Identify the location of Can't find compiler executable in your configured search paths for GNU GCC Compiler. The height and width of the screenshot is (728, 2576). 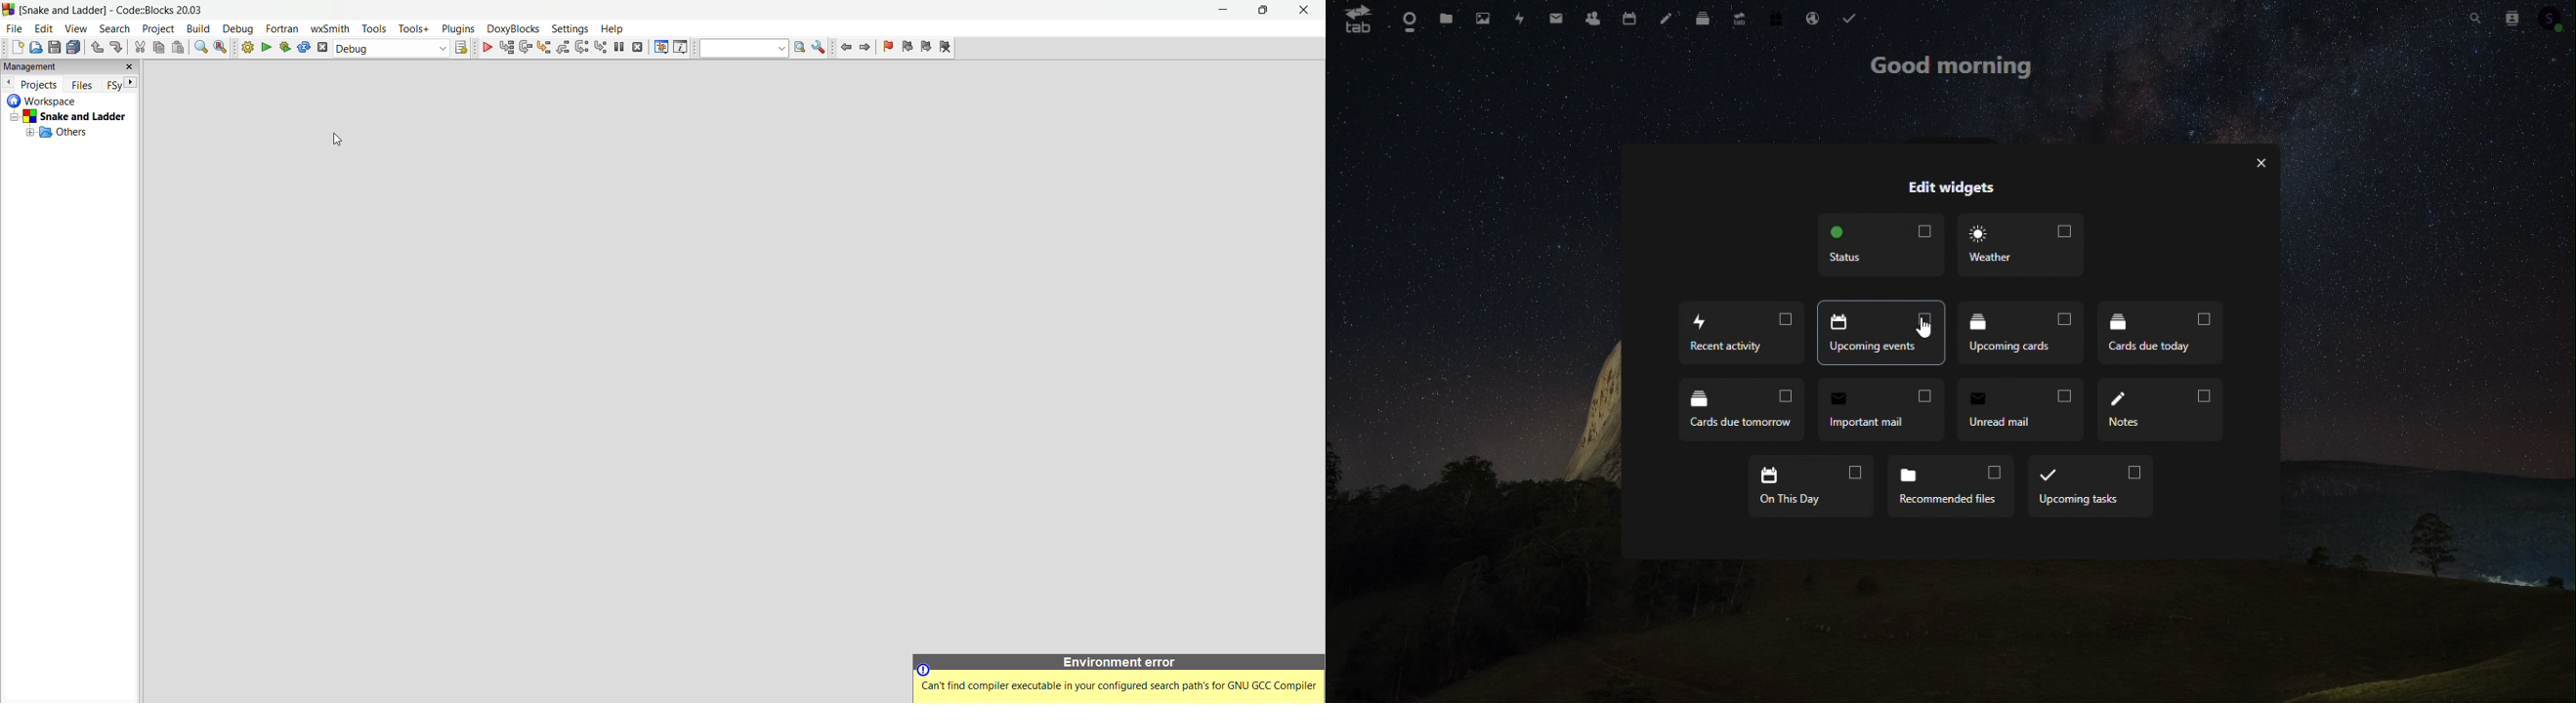
(1117, 685).